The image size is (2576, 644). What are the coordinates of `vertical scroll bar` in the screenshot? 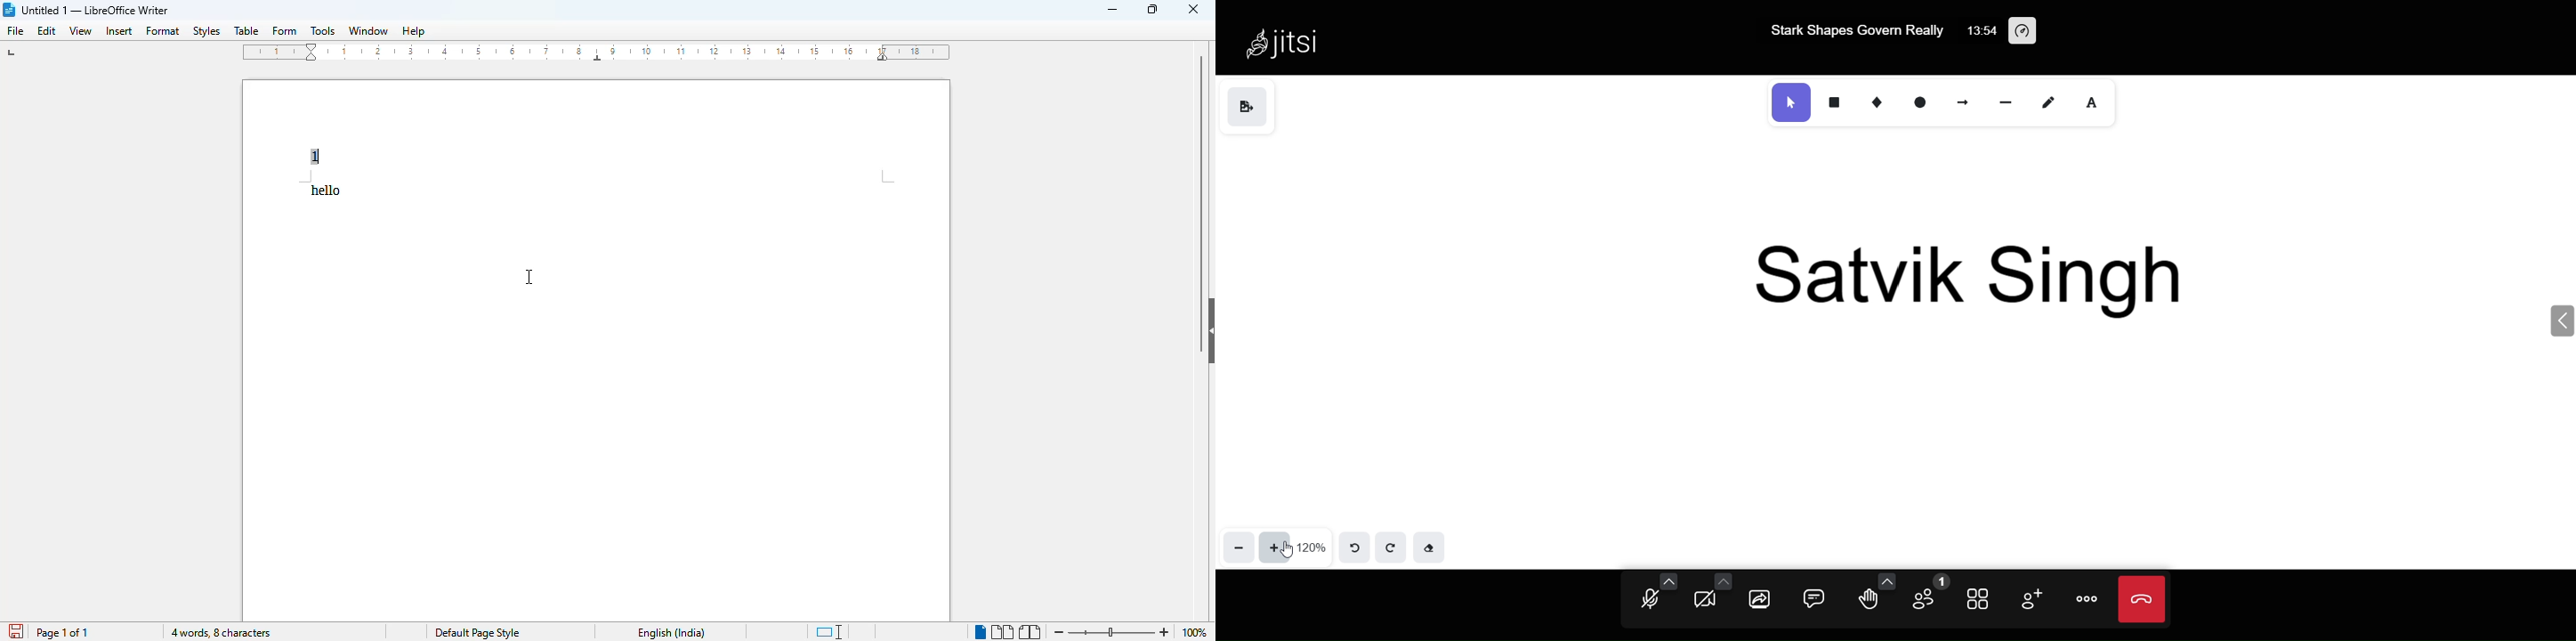 It's located at (1202, 171).